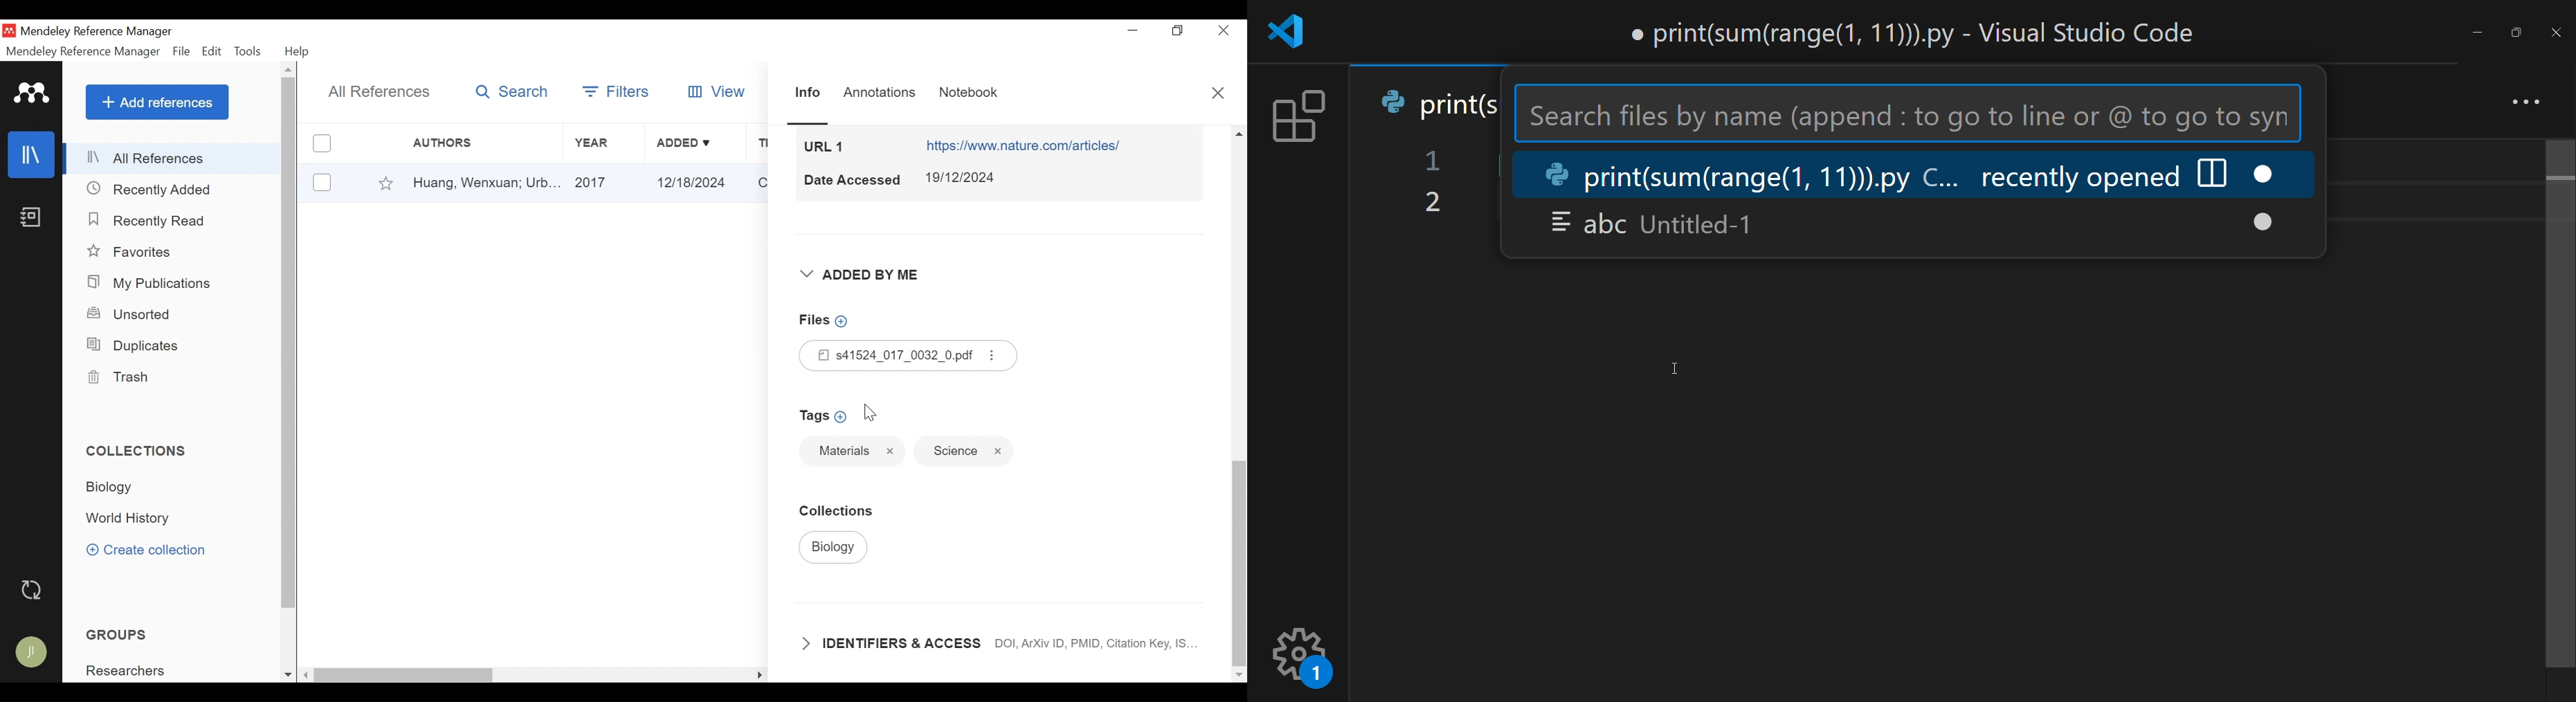 This screenshot has width=2576, height=728. Describe the element at coordinates (307, 675) in the screenshot. I see `Scroll Left` at that location.